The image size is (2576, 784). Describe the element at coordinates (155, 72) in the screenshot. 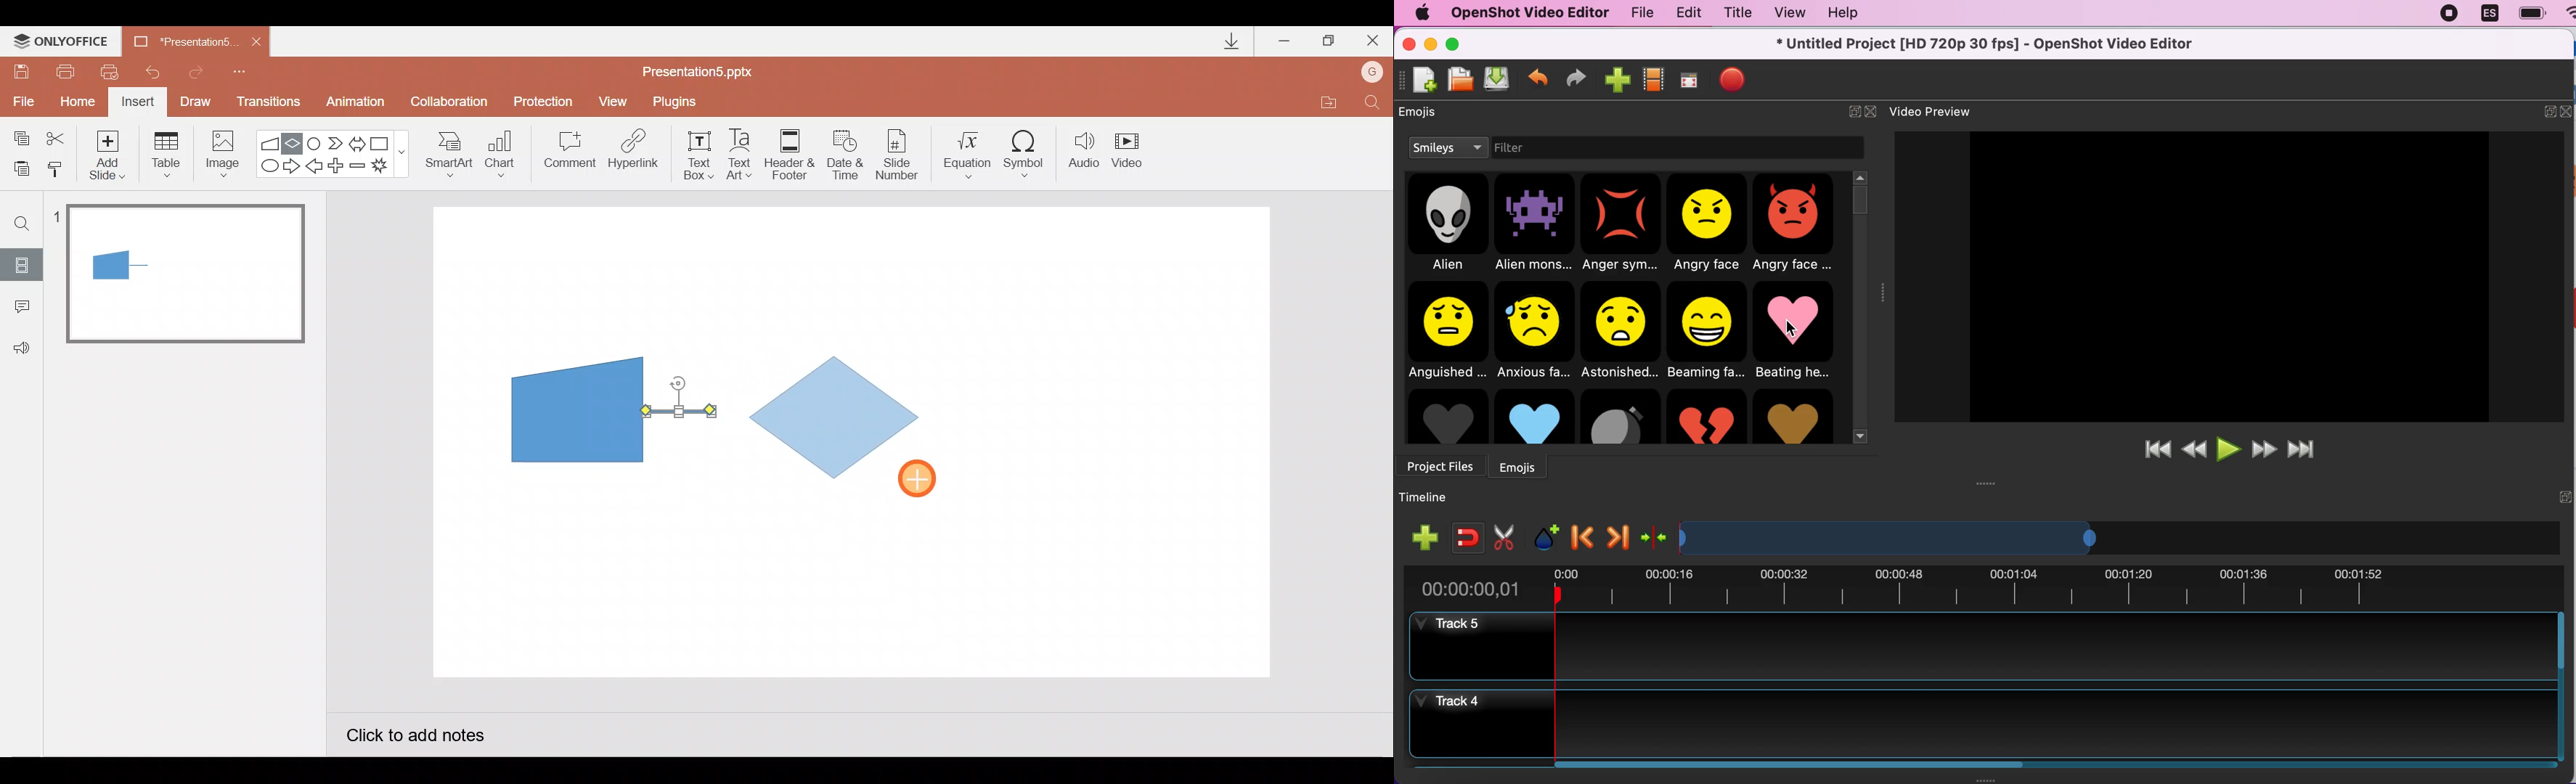

I see `Undo` at that location.